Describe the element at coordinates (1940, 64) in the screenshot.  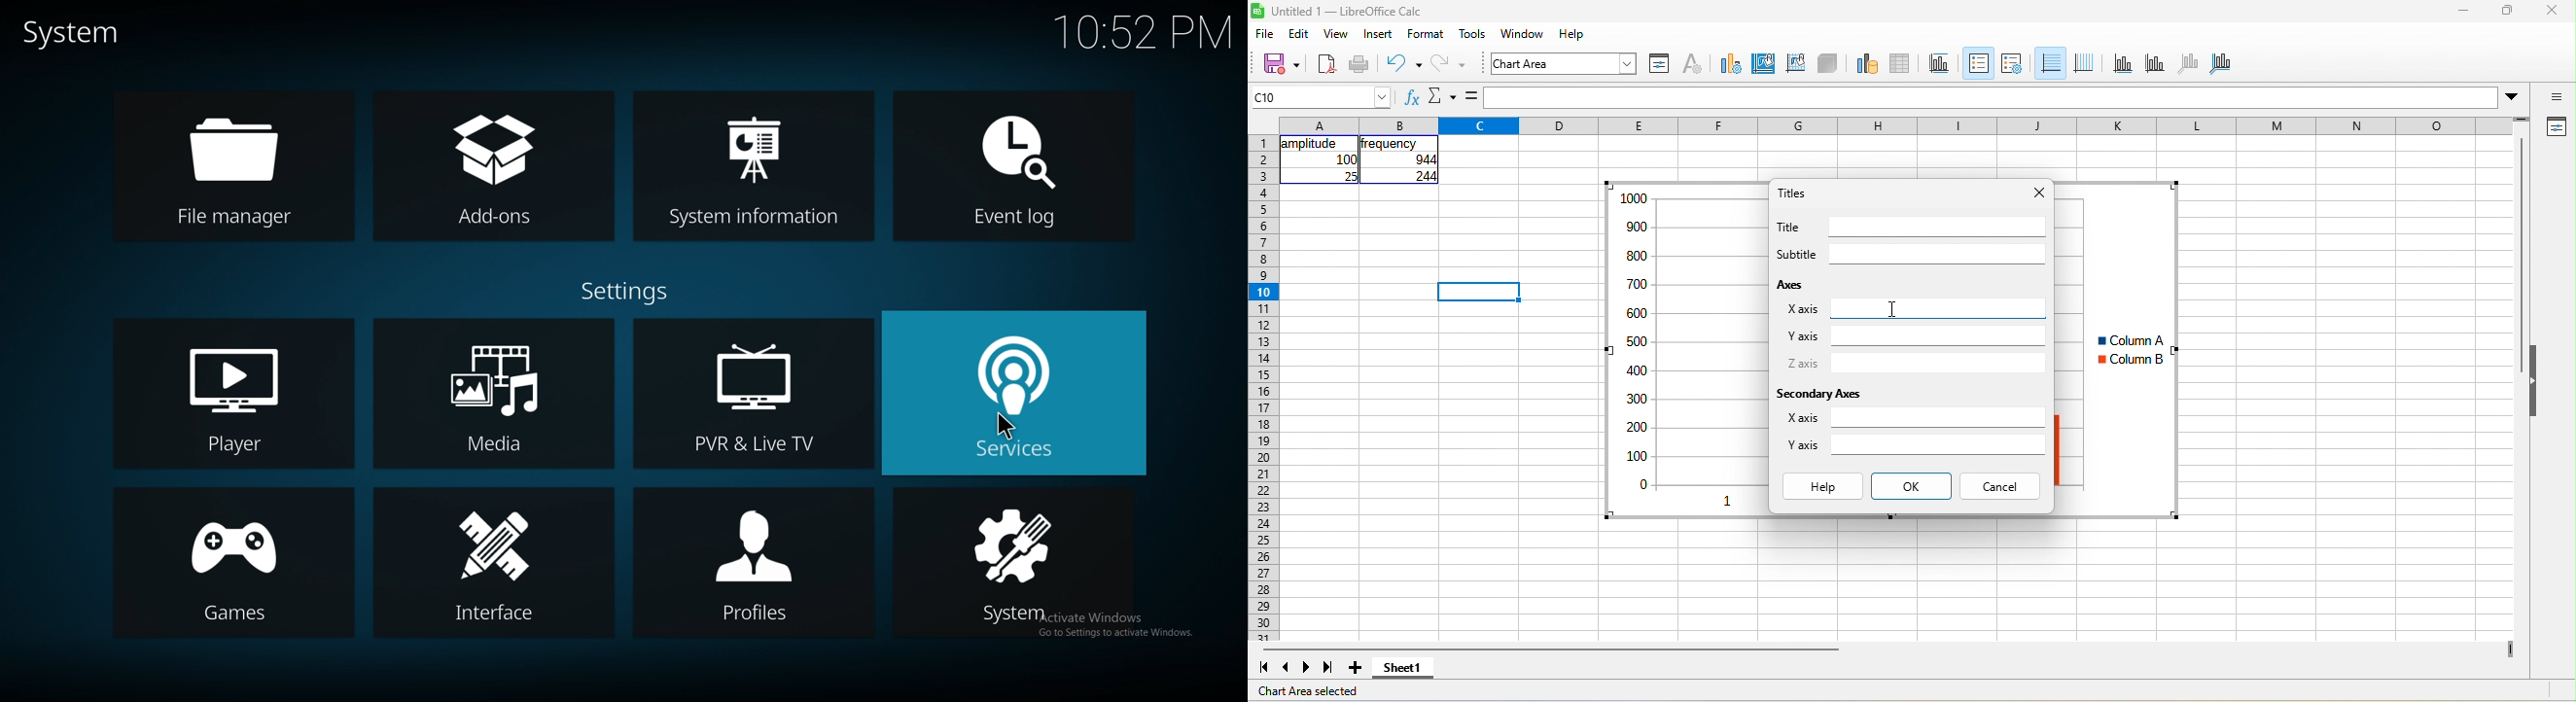
I see `titles` at that location.